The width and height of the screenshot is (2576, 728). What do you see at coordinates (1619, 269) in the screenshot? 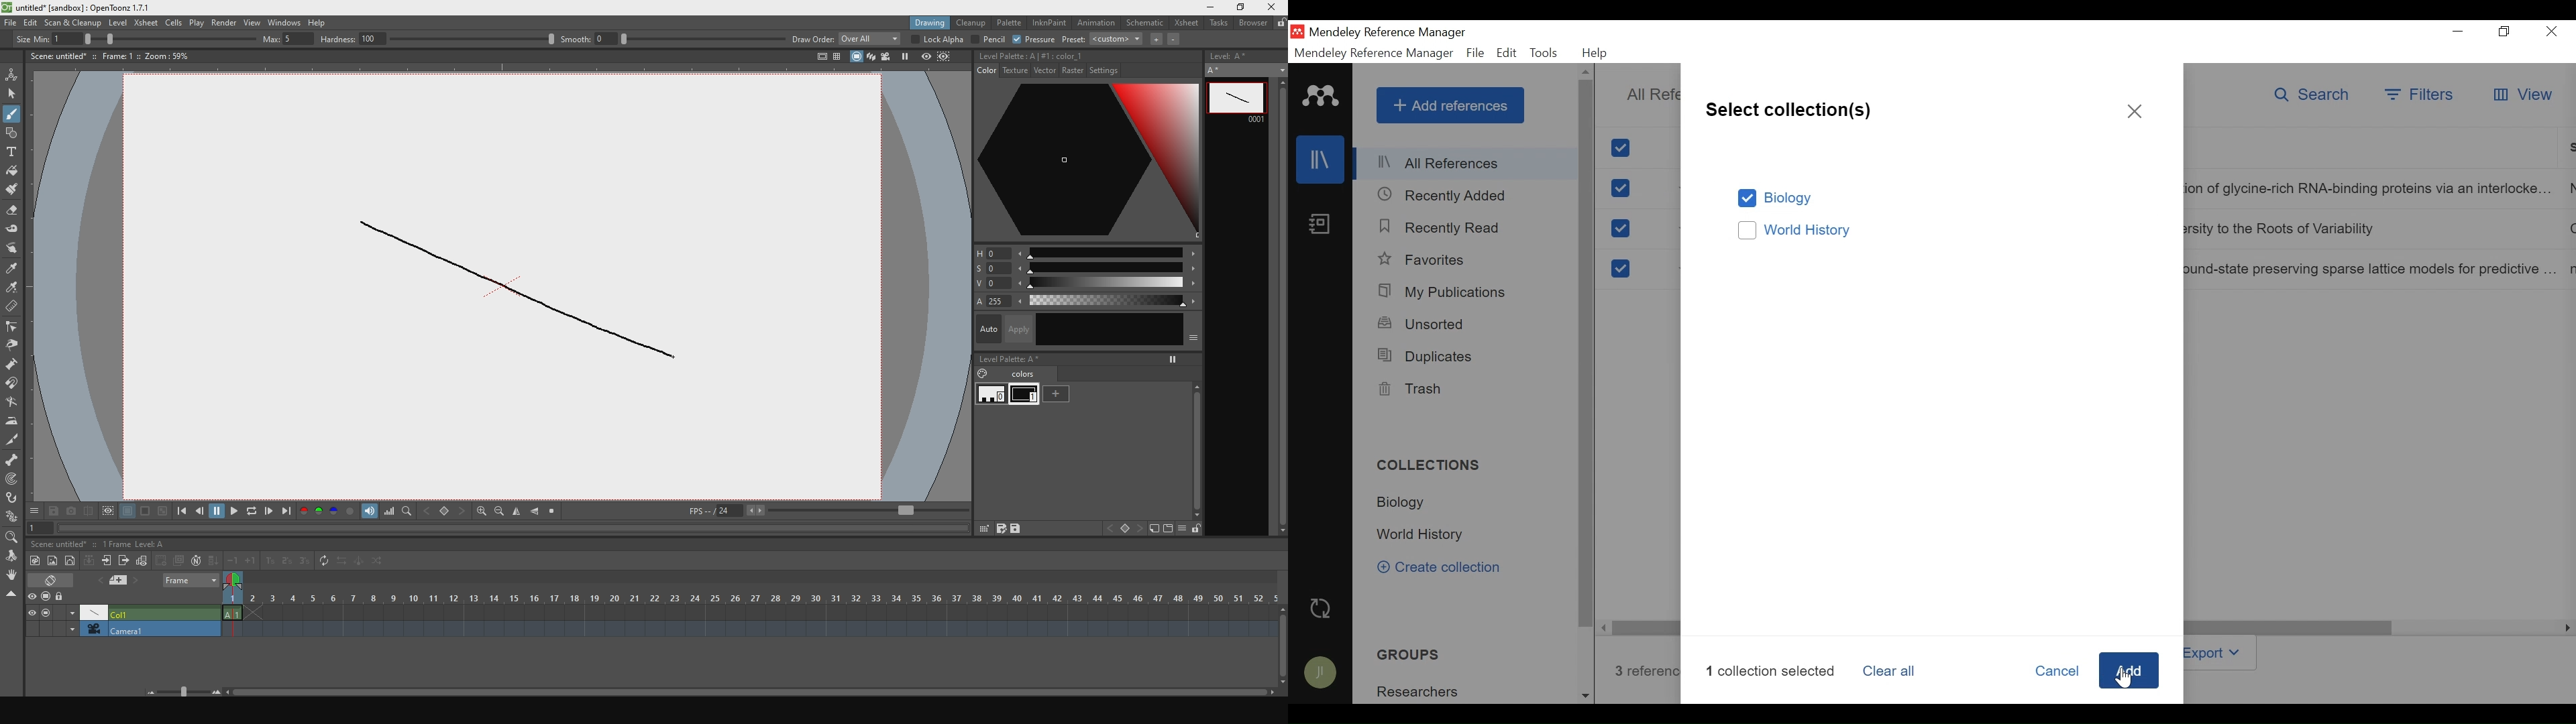
I see `(un)select` at bounding box center [1619, 269].